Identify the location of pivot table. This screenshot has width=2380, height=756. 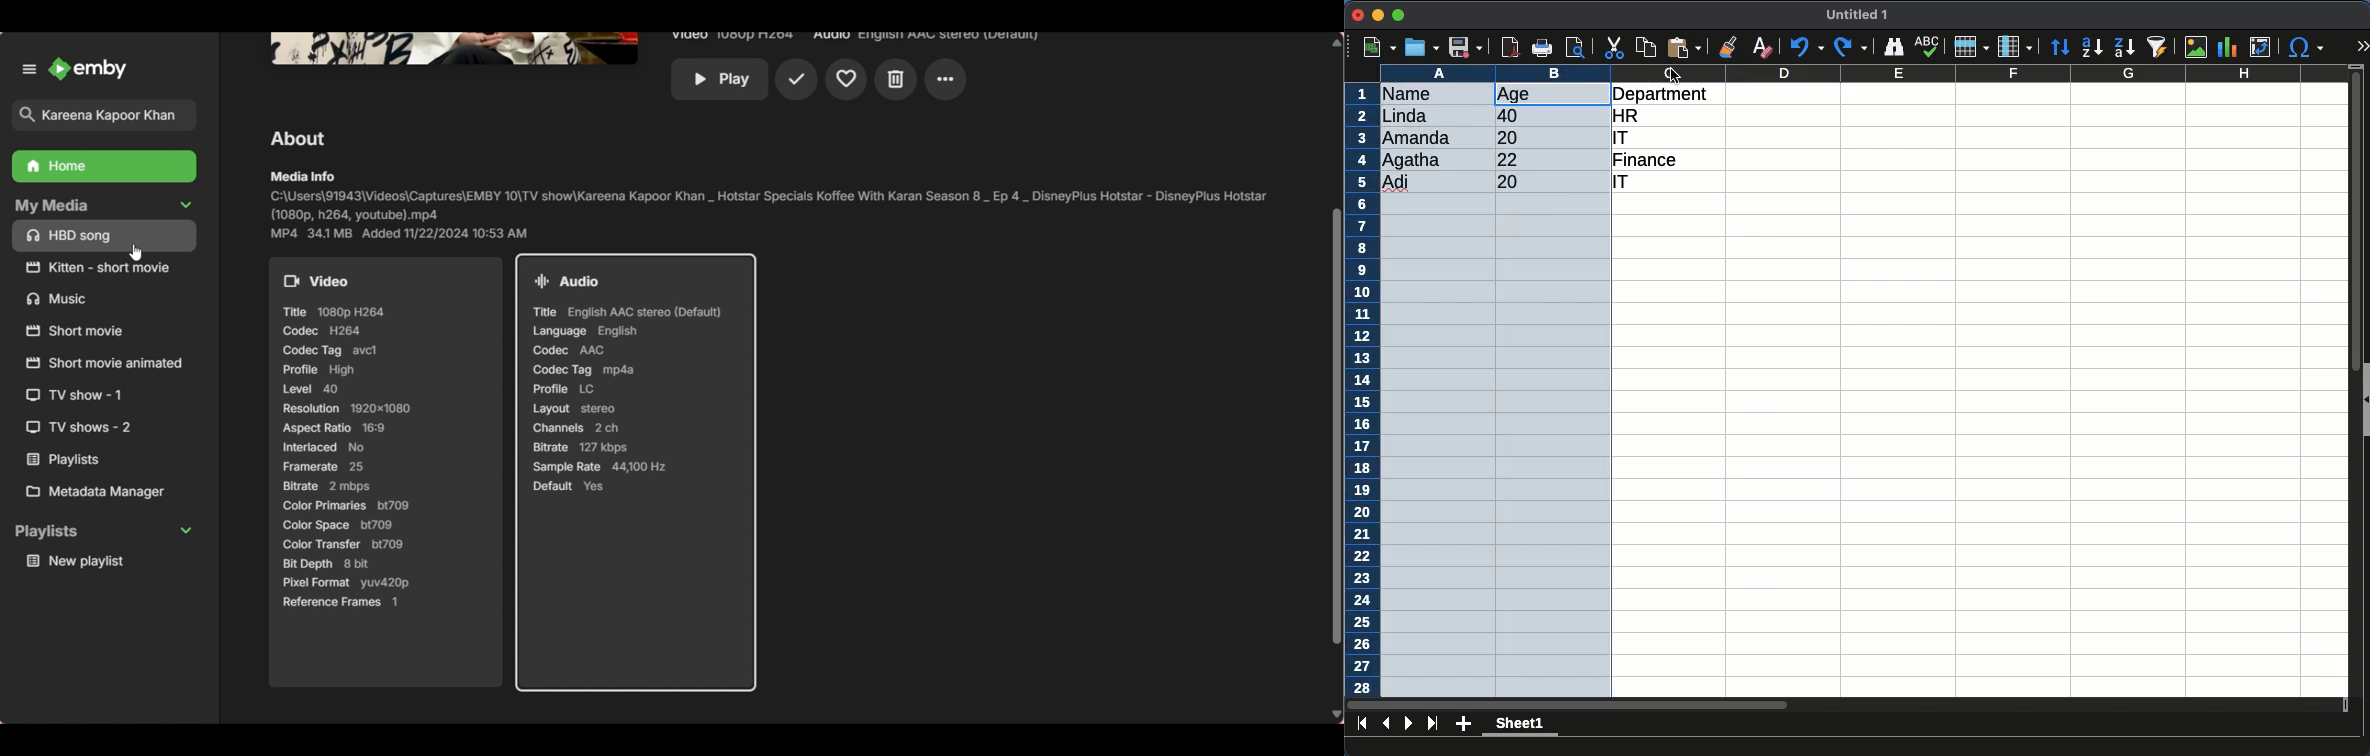
(2260, 48).